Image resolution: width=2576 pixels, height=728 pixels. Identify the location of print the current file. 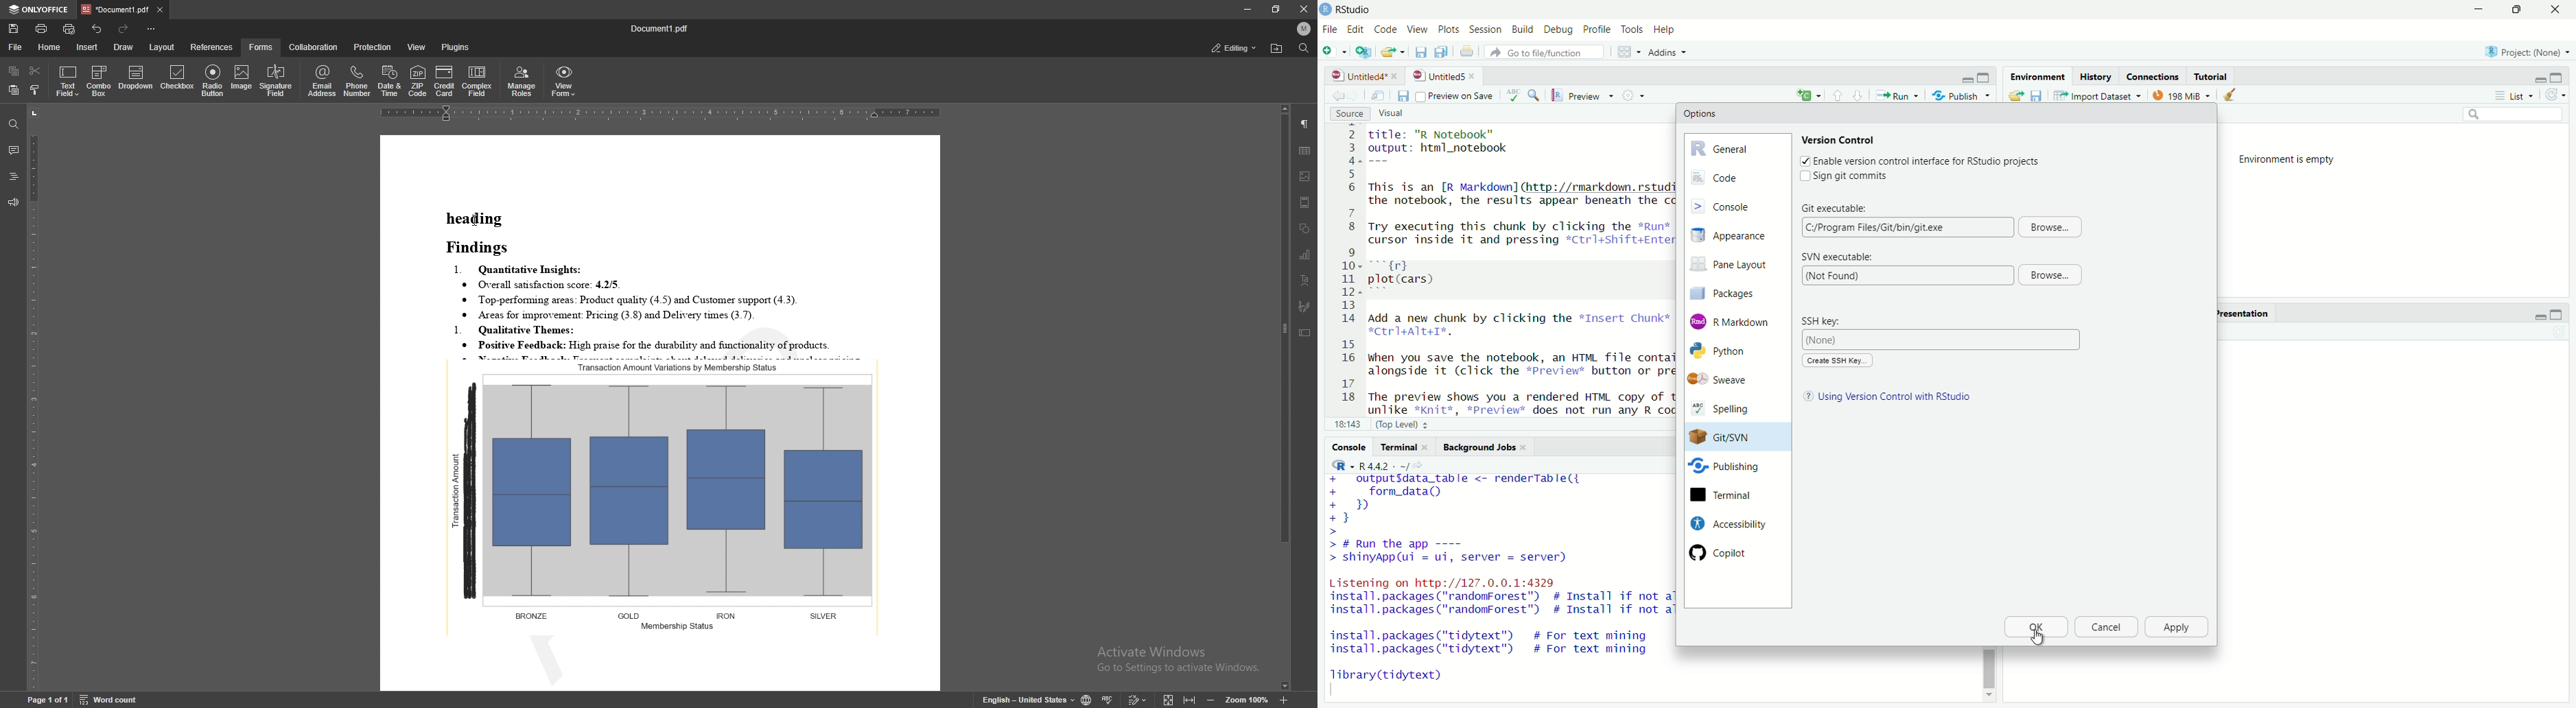
(1466, 52).